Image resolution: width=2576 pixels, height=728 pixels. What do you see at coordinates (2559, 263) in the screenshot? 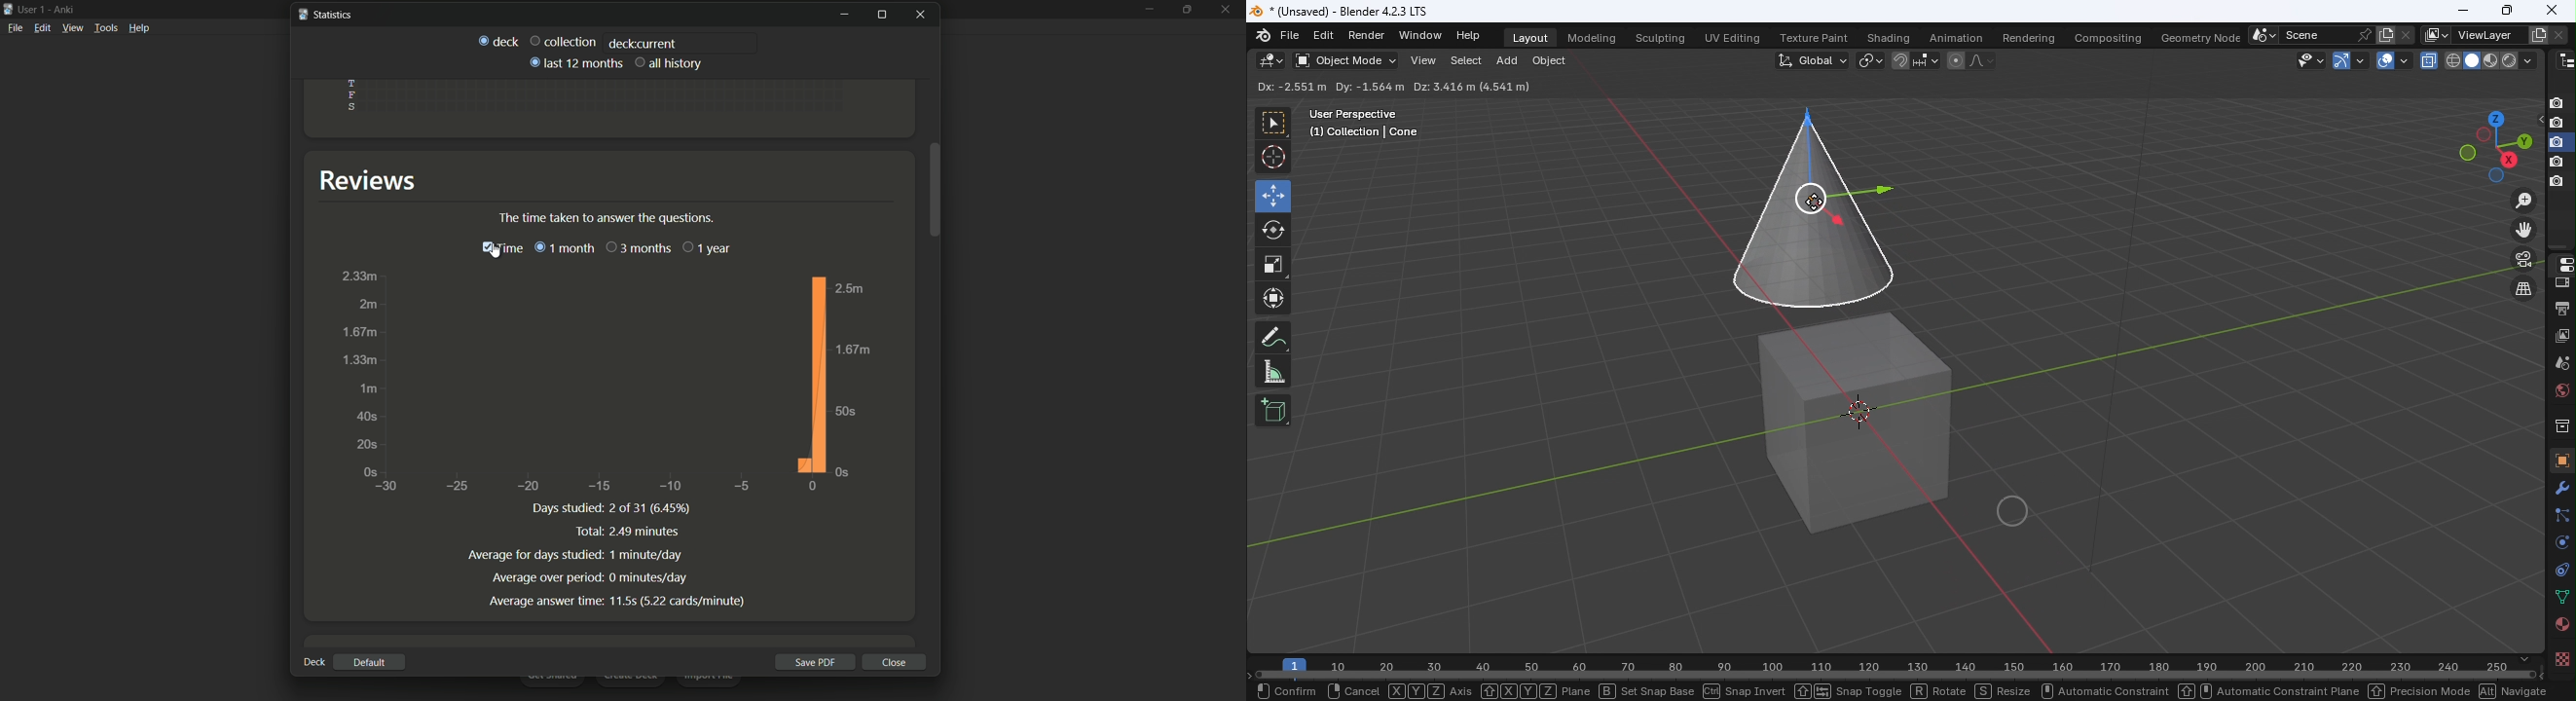
I see `Editor type` at bounding box center [2559, 263].